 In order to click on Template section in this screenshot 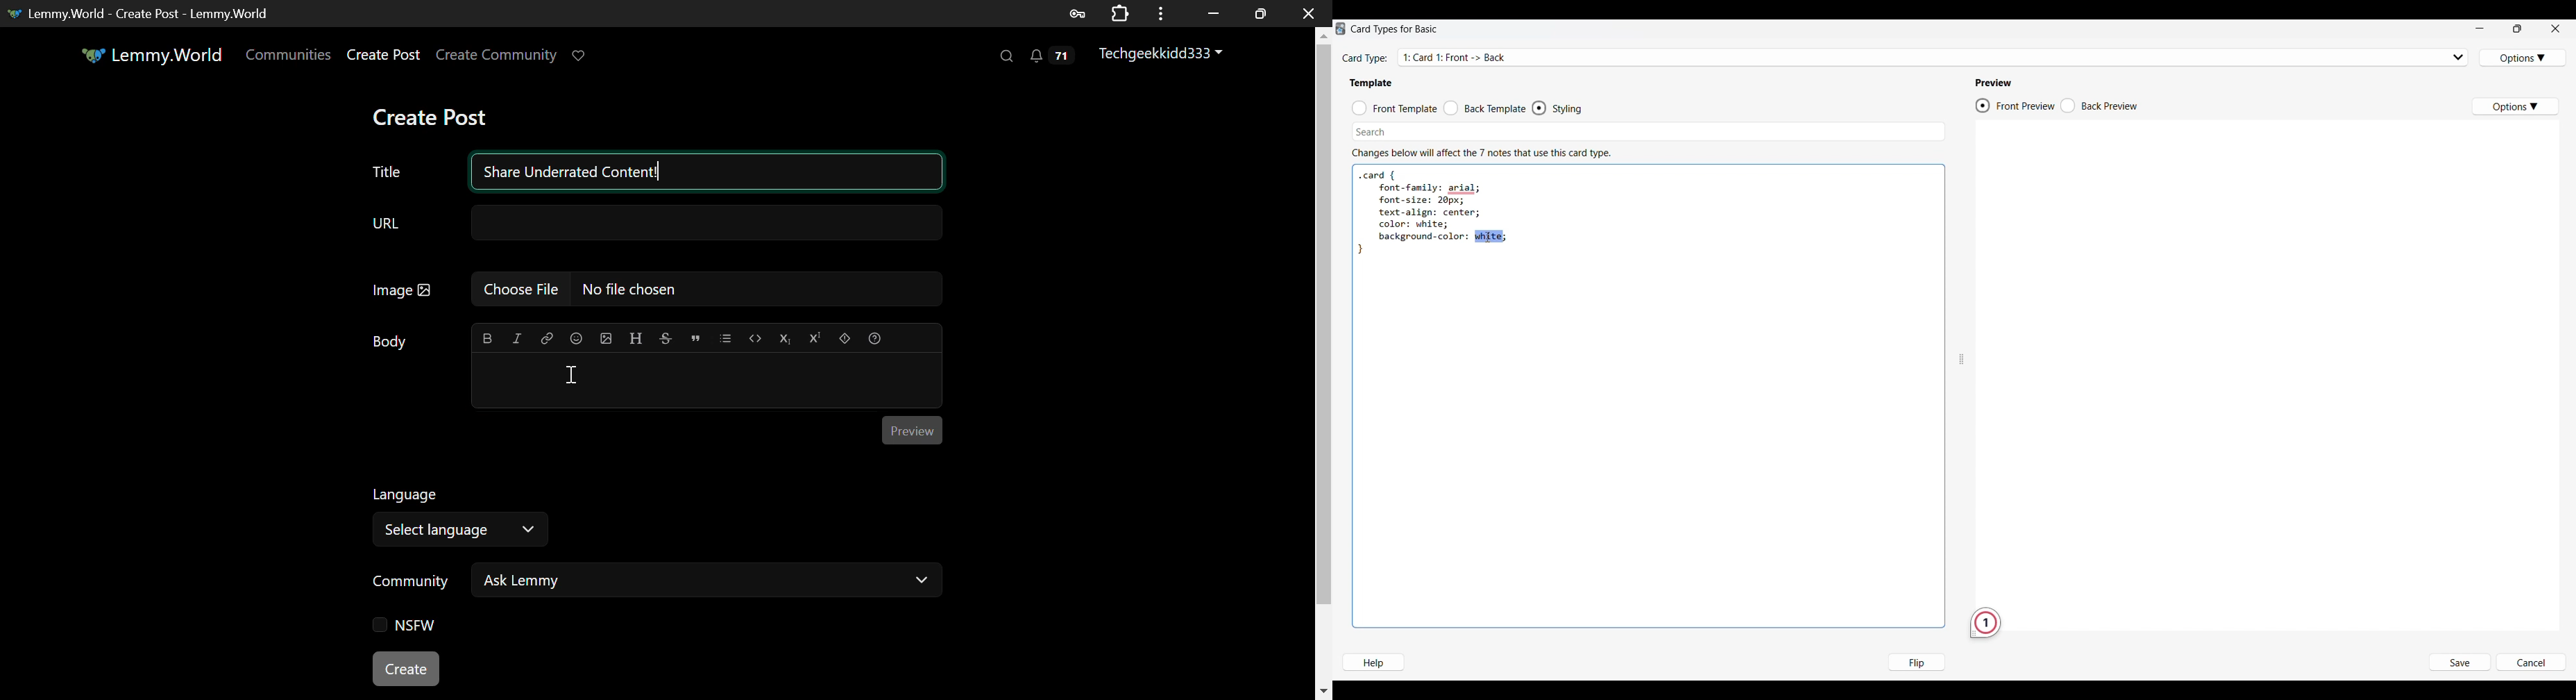, I will do `click(1371, 83)`.